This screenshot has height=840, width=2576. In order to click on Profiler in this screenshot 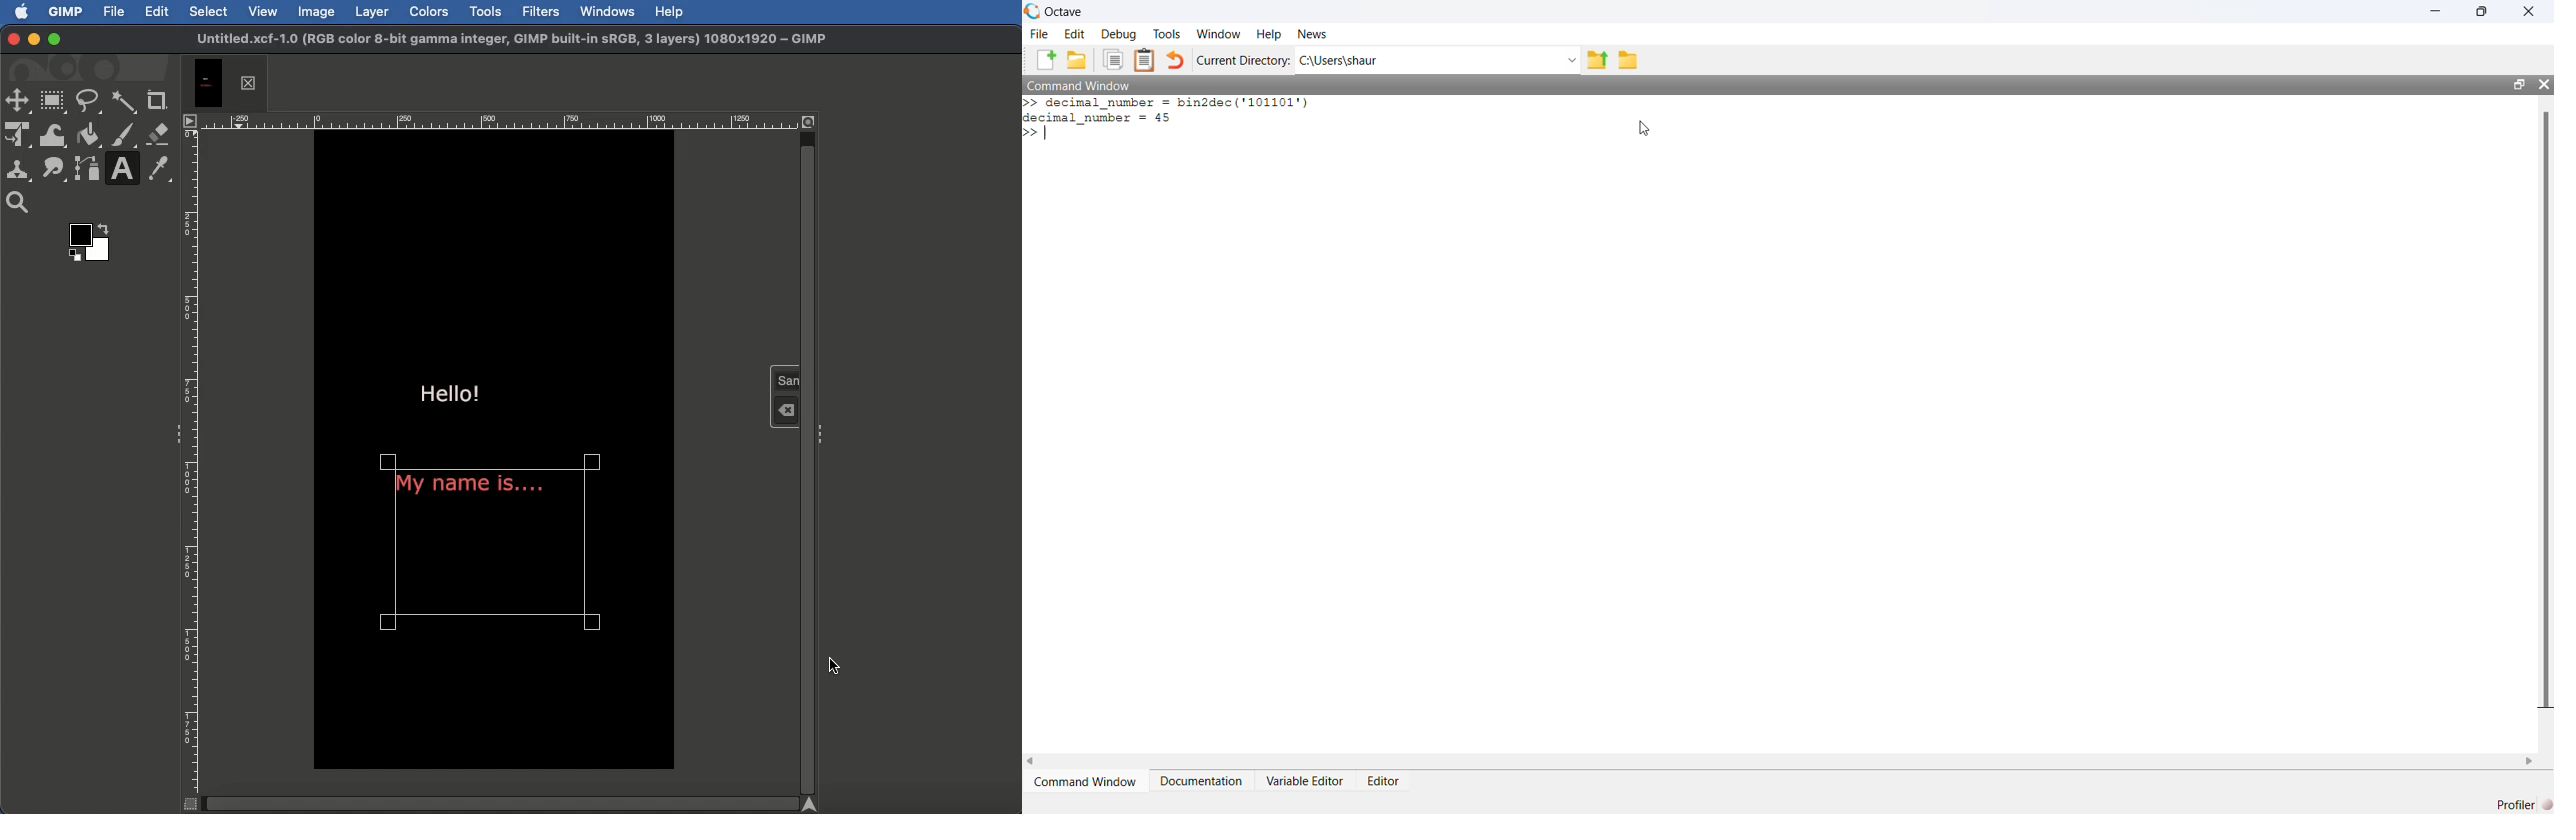, I will do `click(2520, 804)`.